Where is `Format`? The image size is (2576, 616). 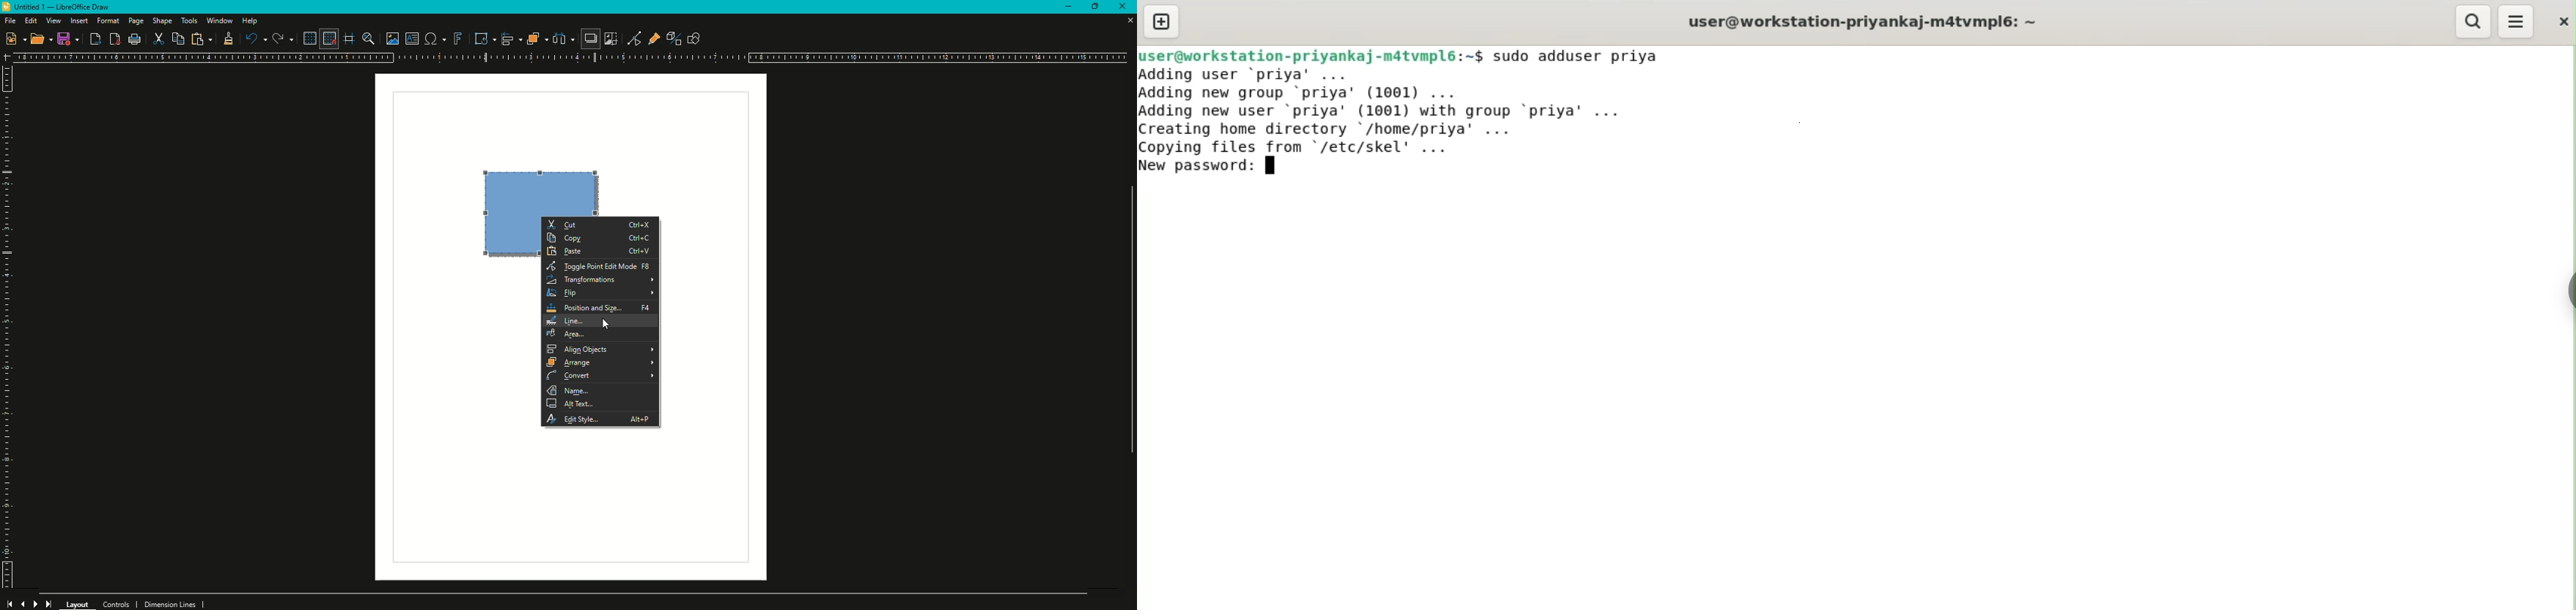
Format is located at coordinates (108, 21).